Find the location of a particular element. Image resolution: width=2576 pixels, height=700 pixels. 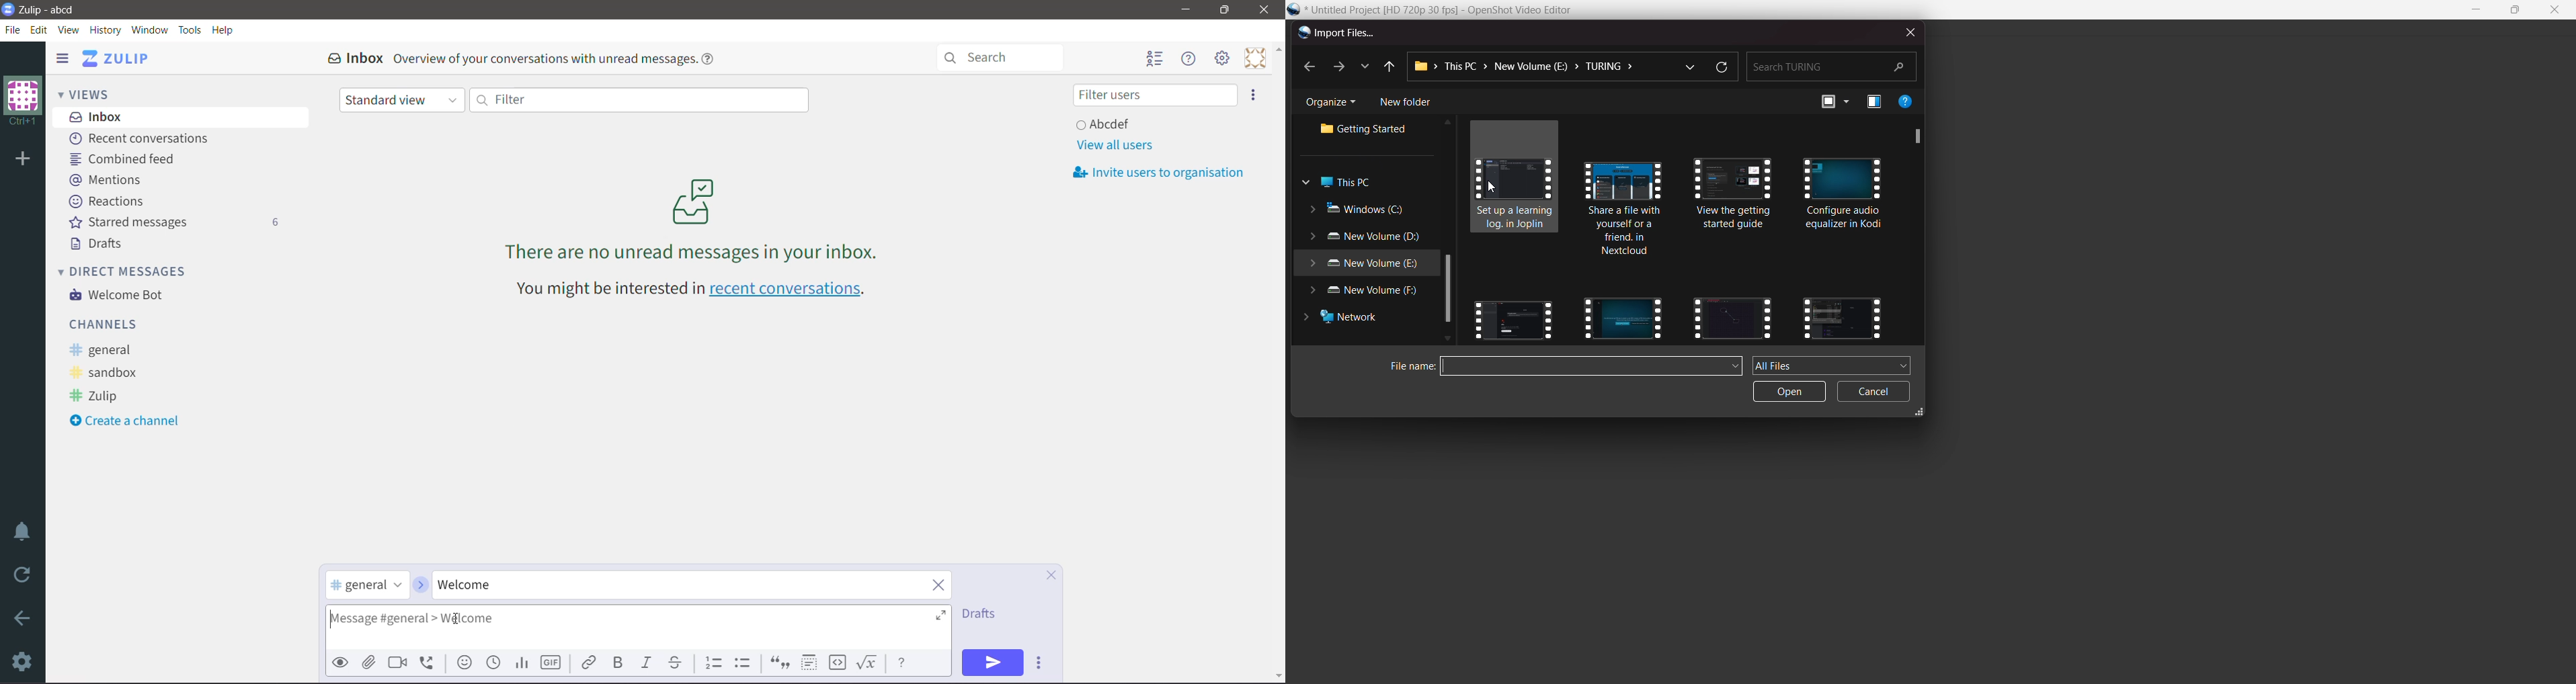

Close is located at coordinates (1266, 10).